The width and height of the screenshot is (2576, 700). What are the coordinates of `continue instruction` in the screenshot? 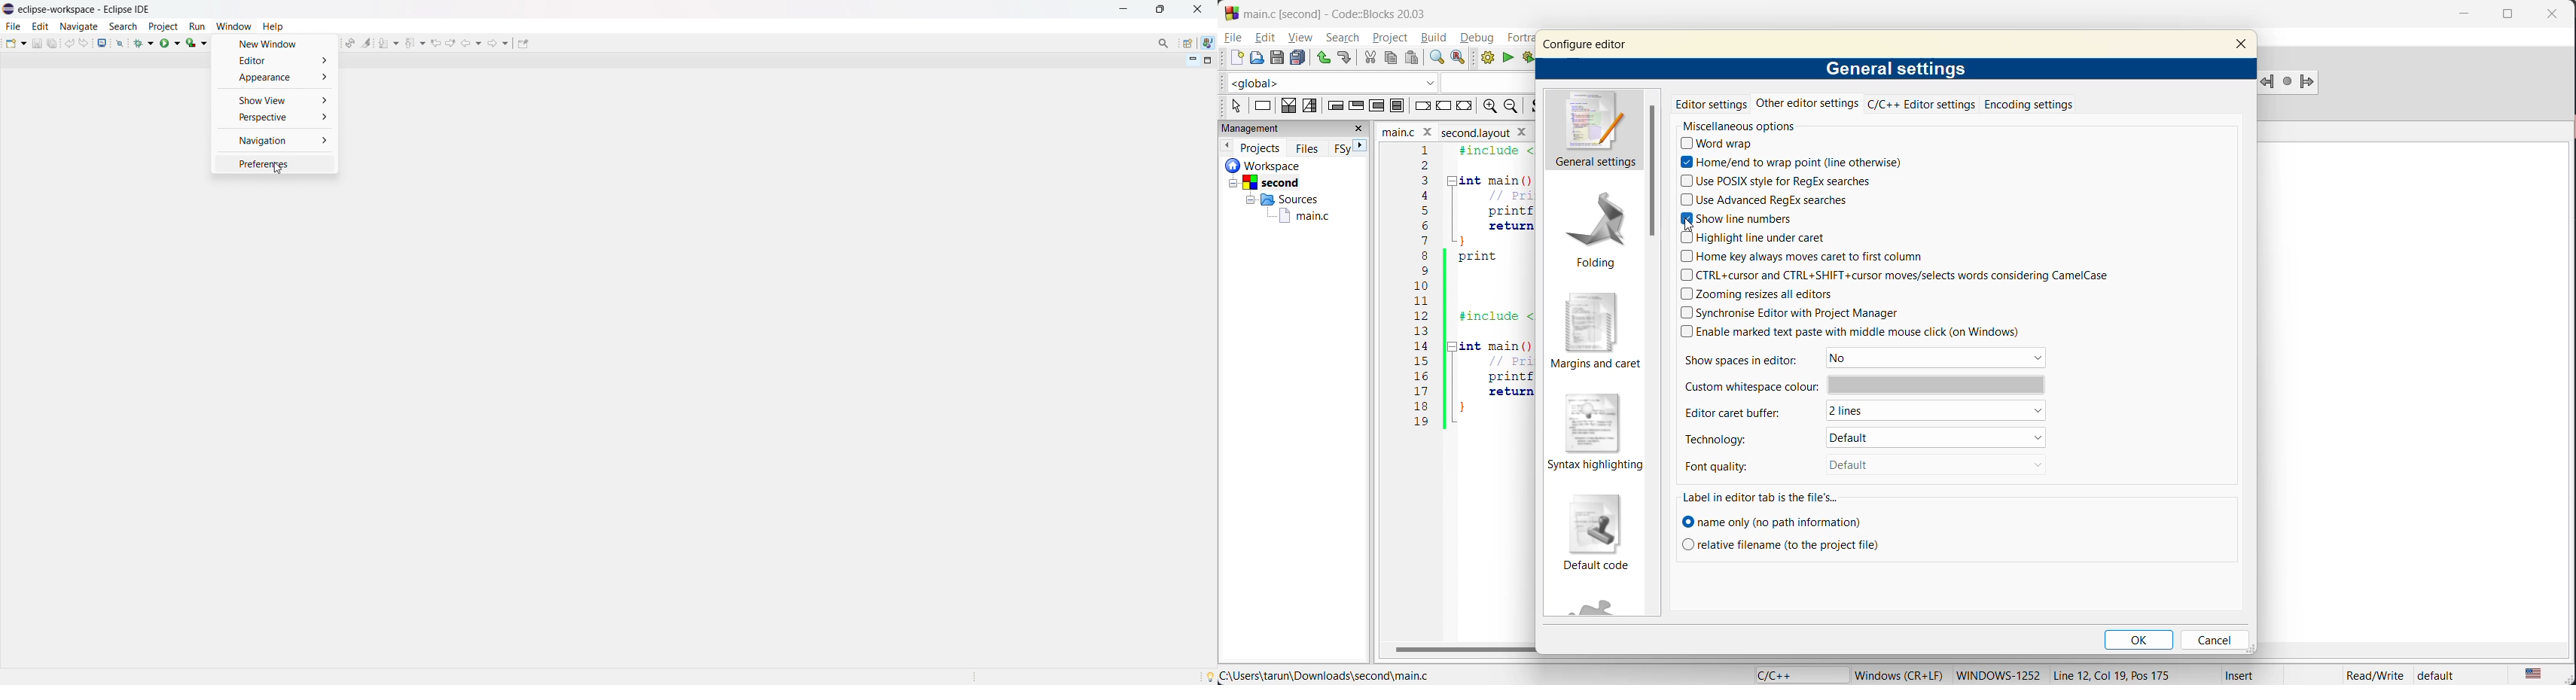 It's located at (1443, 105).